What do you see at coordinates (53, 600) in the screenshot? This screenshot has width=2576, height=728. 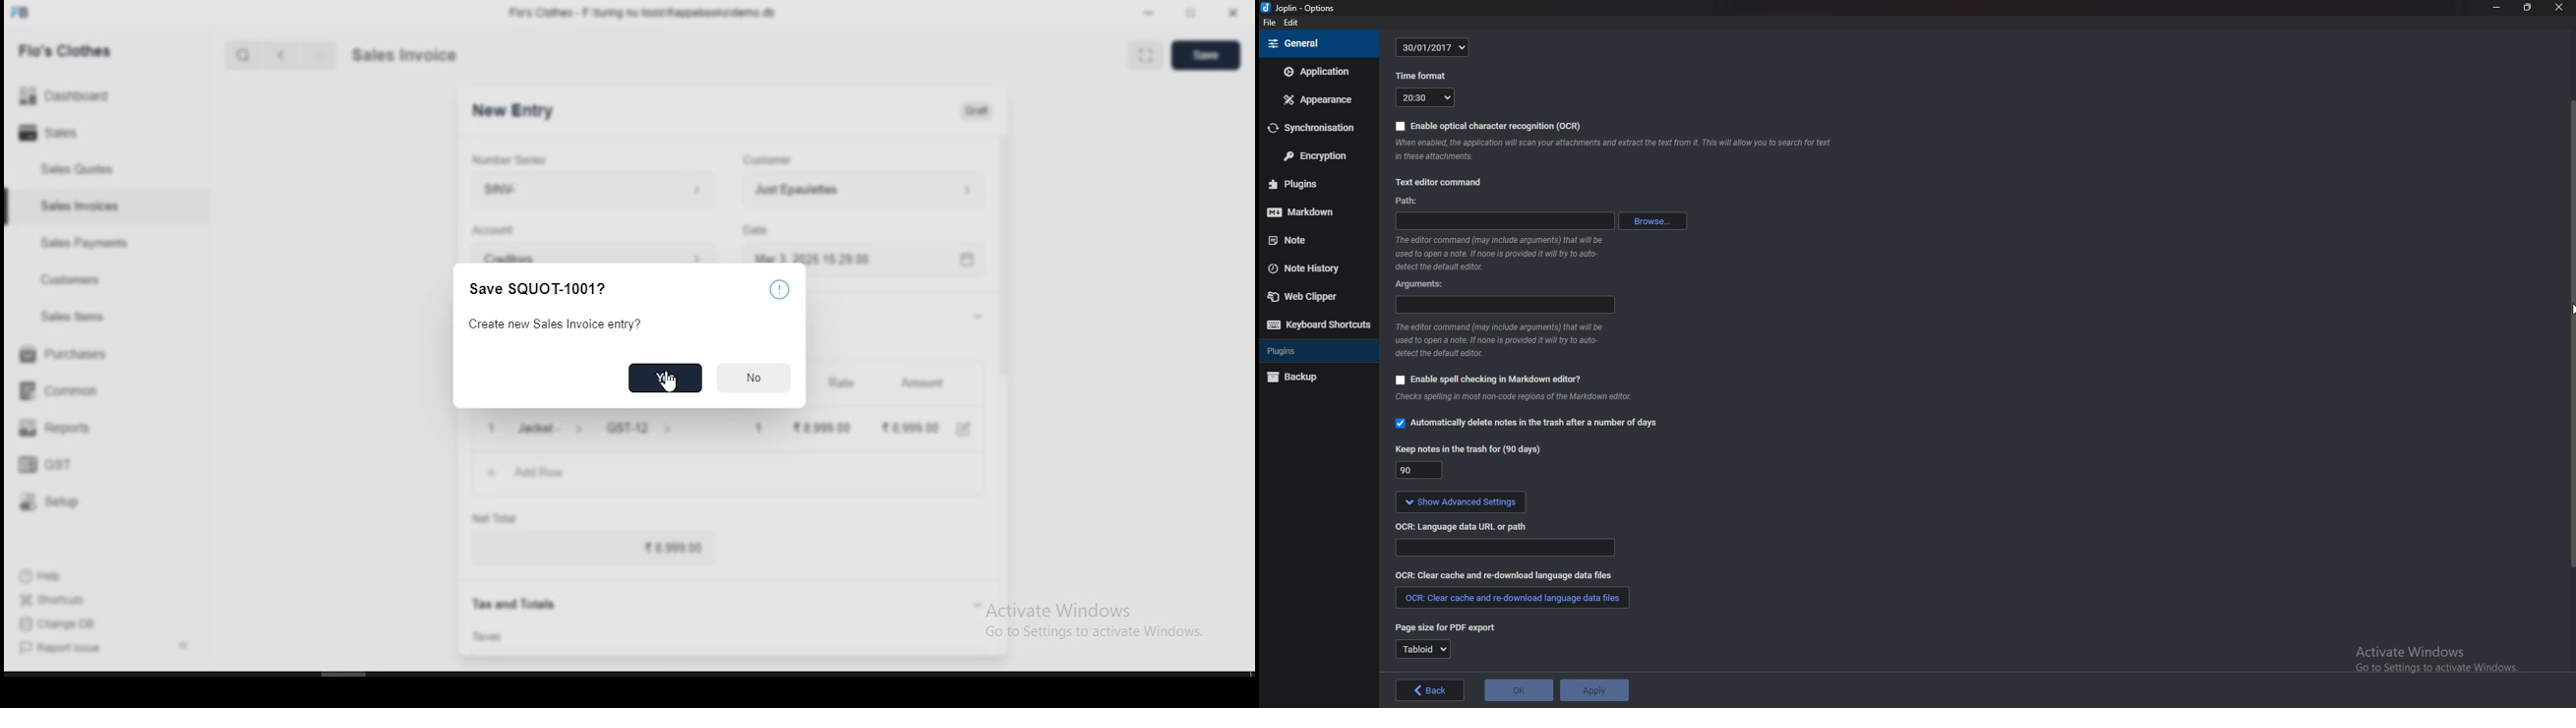 I see `shortouts` at bounding box center [53, 600].